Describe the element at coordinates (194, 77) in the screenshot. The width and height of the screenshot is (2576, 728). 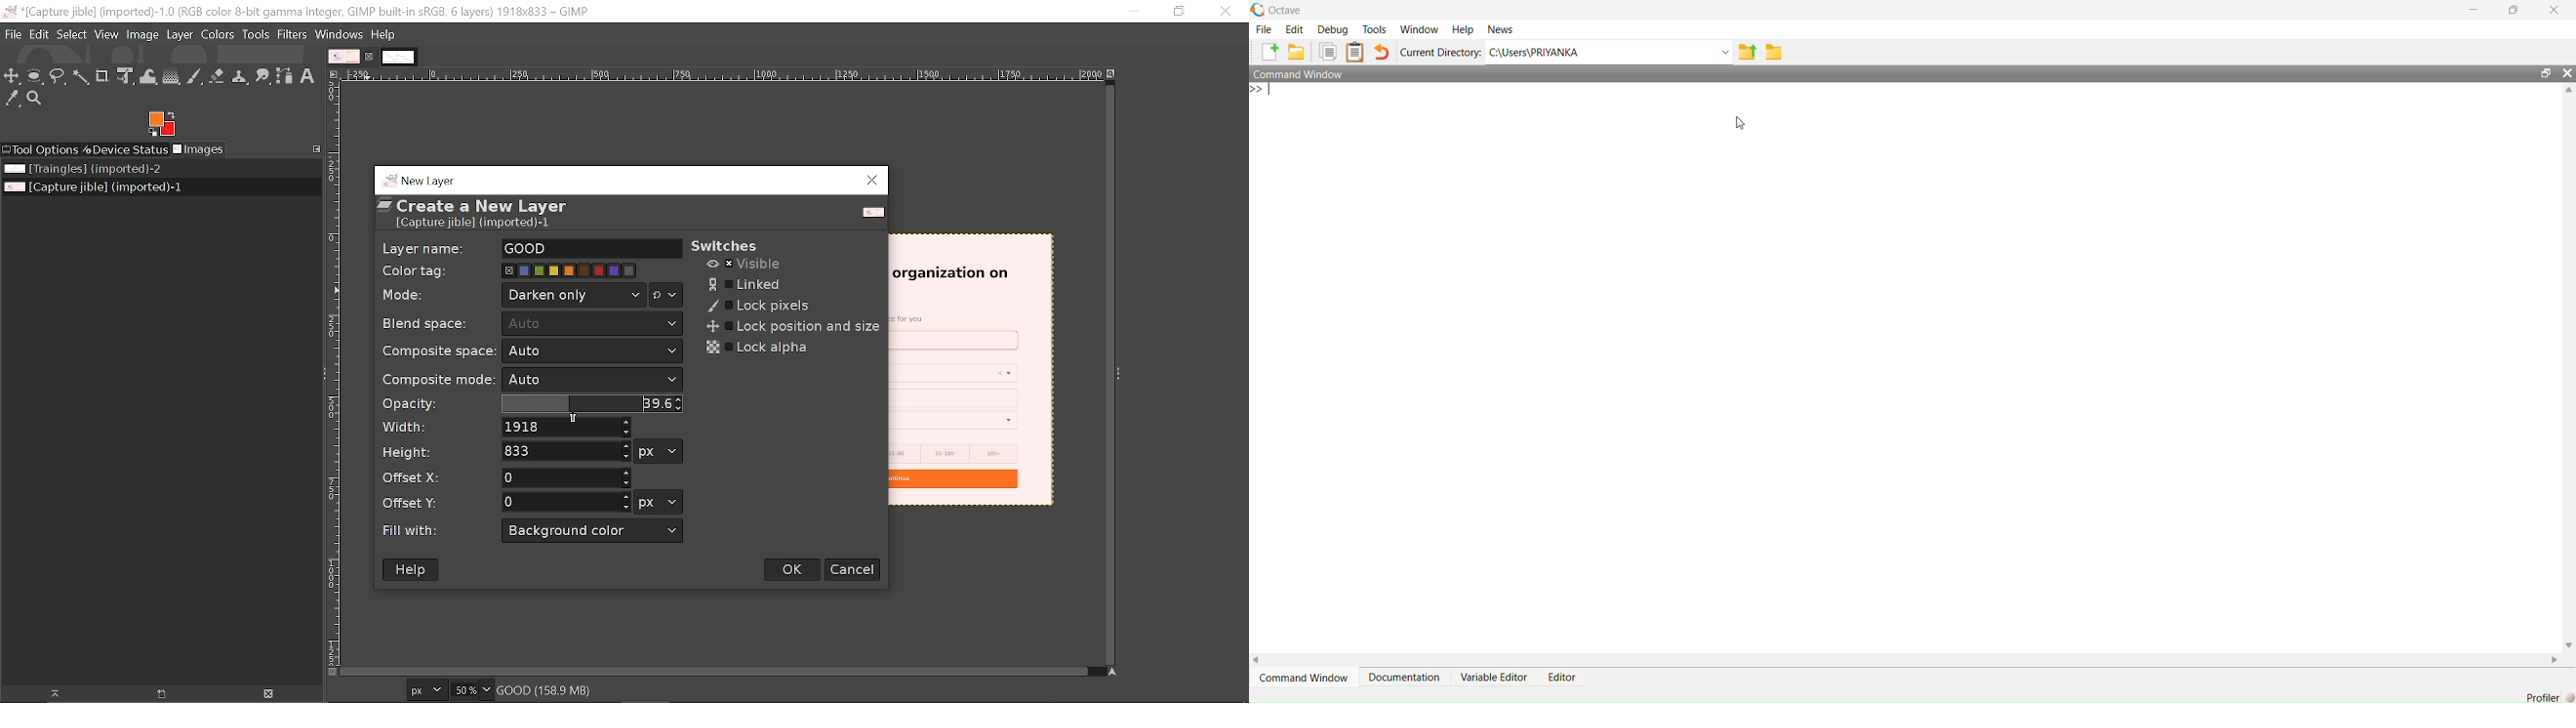
I see `Paintbrush tool` at that location.